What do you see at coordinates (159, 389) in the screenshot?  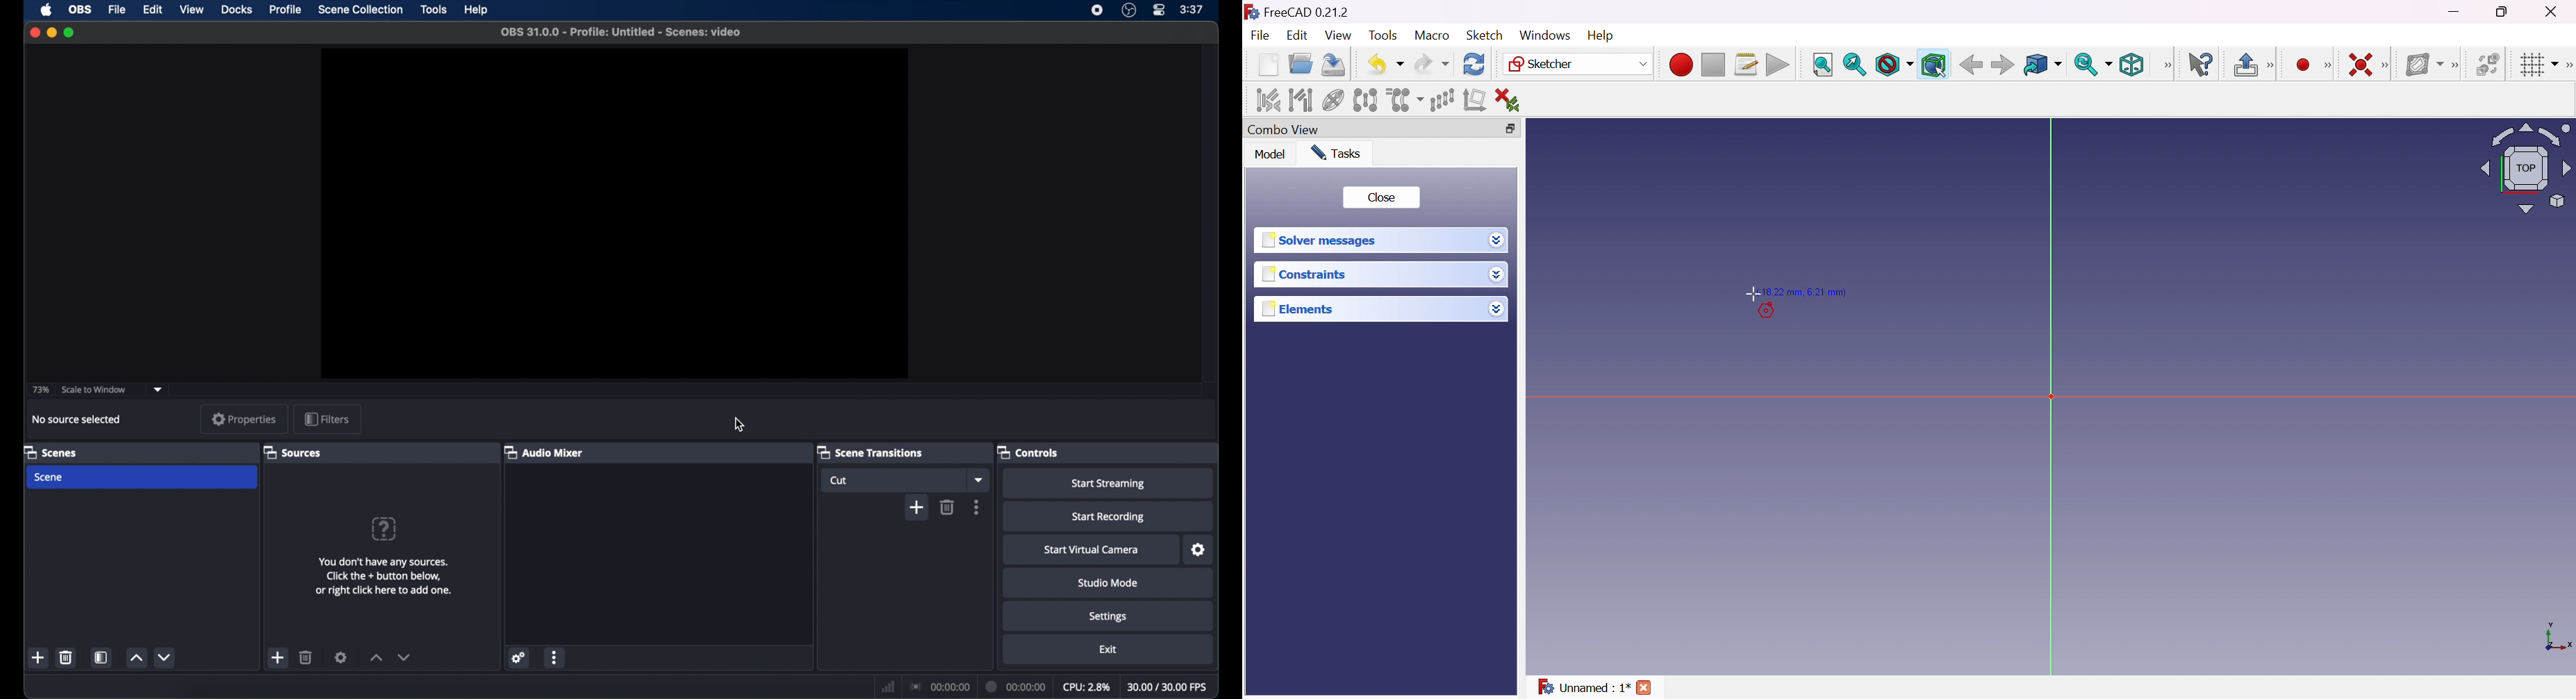 I see `dropdown` at bounding box center [159, 389].